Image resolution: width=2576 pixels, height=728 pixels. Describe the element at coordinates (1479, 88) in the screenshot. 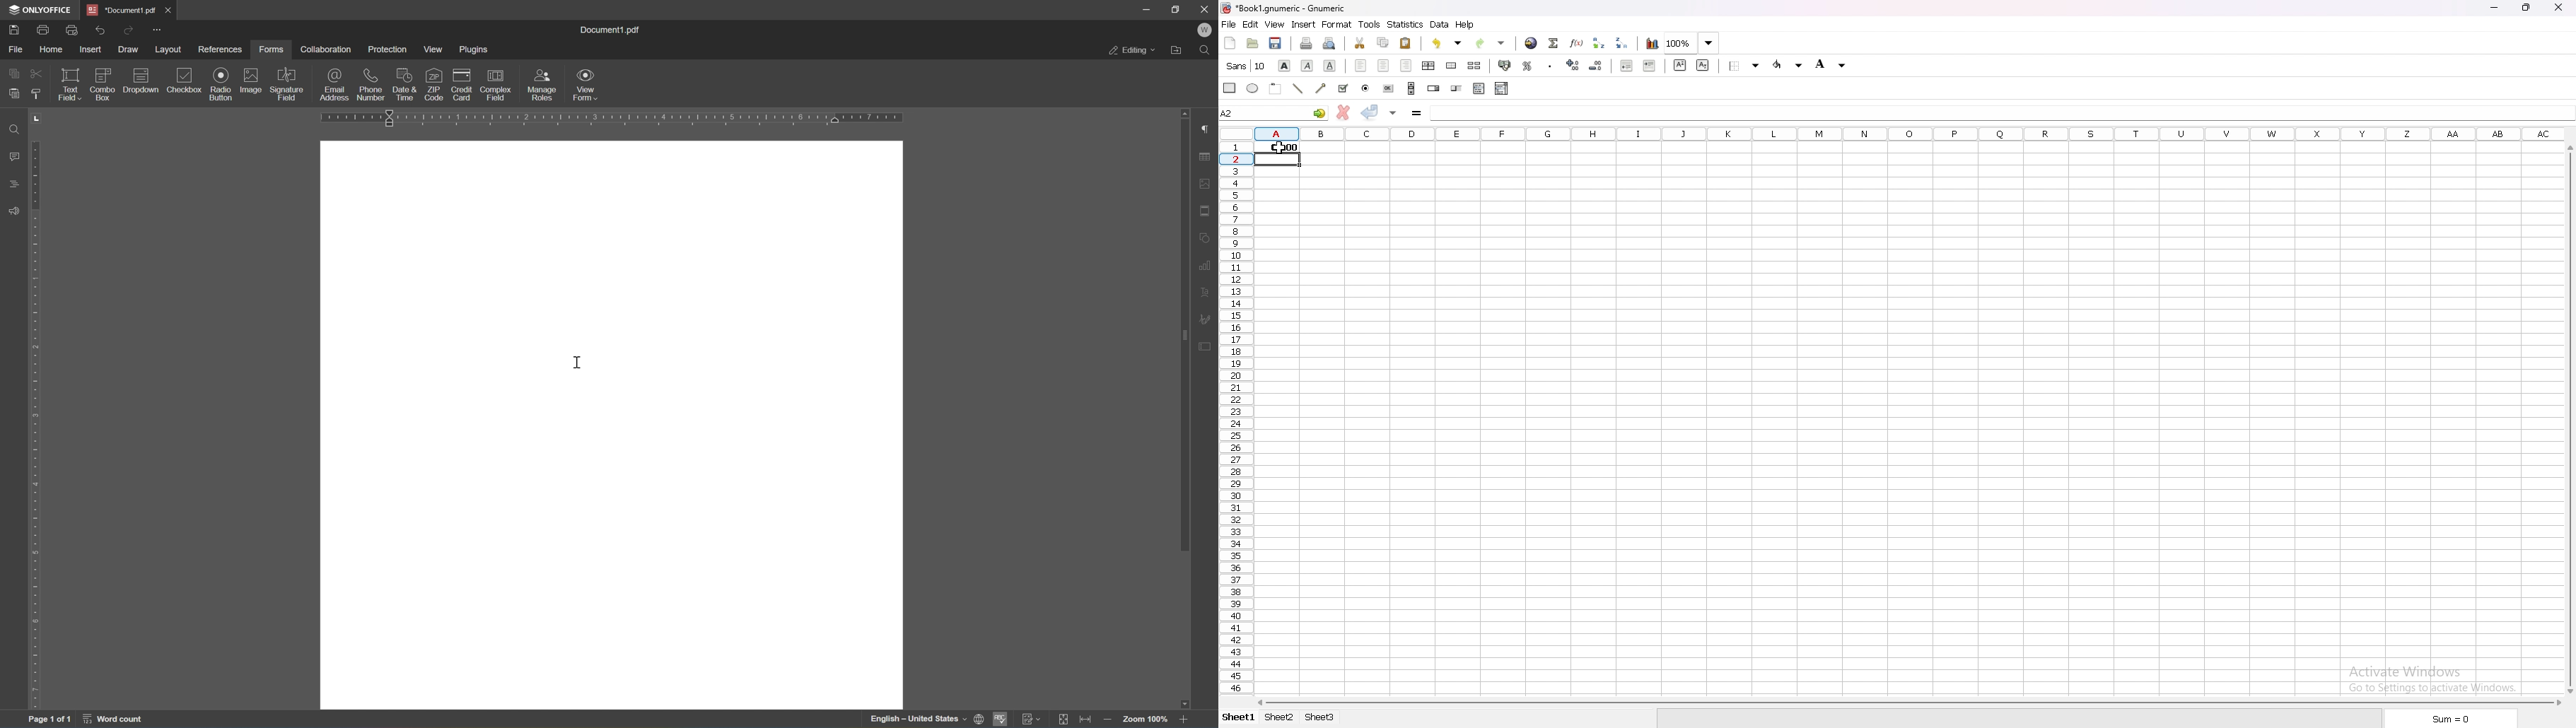

I see `list` at that location.